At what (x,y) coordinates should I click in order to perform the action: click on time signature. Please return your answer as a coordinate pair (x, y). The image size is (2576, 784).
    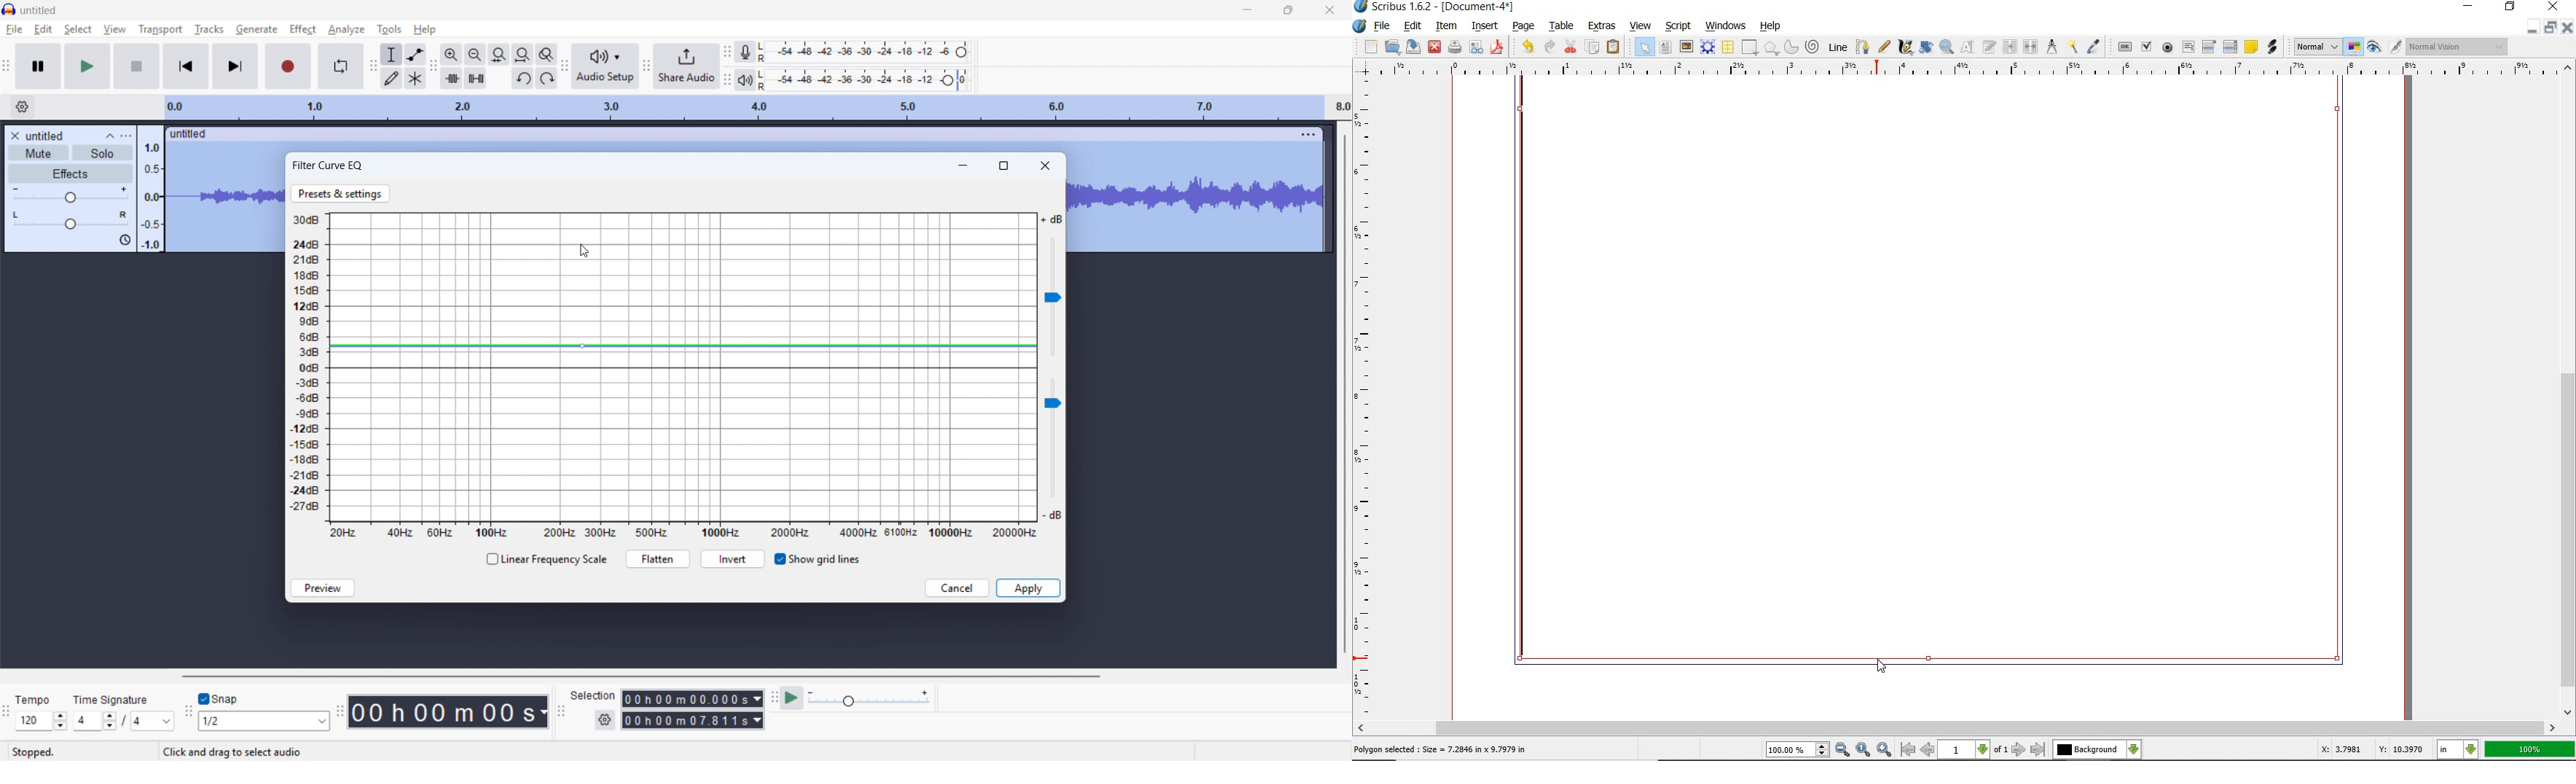
    Looking at the image, I should click on (111, 700).